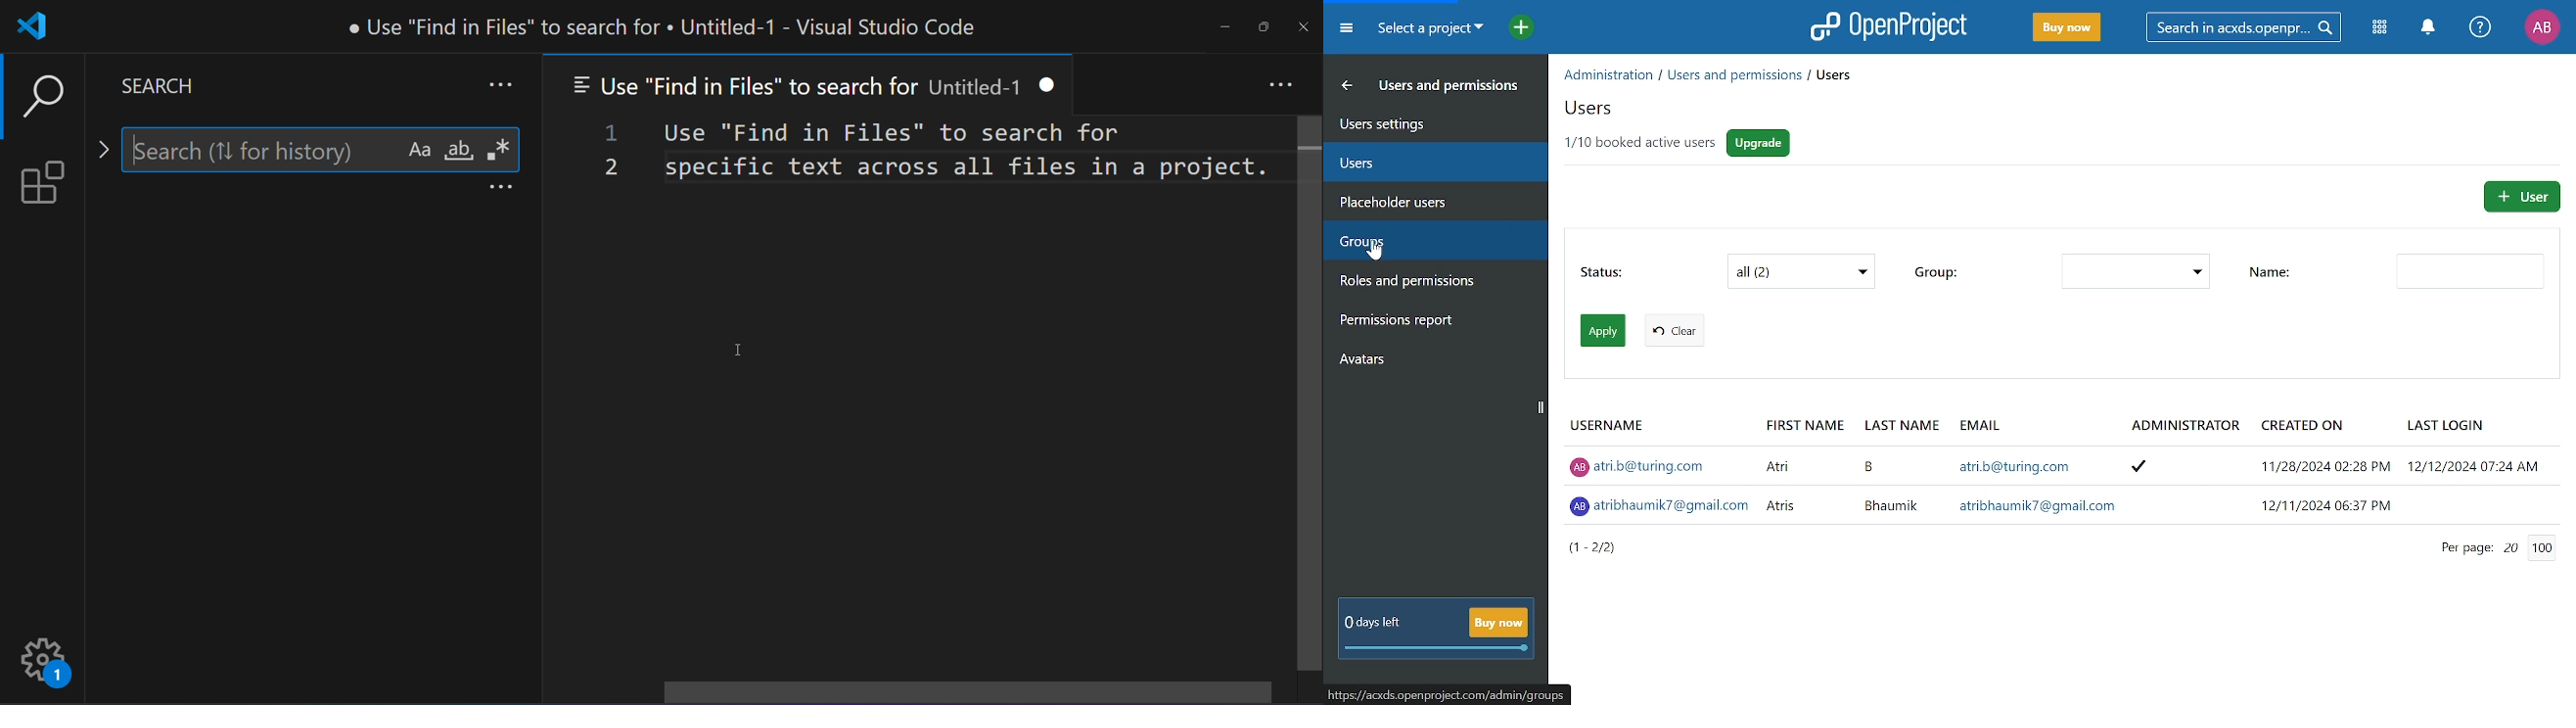 The height and width of the screenshot is (728, 2576). What do you see at coordinates (1708, 75) in the screenshot?
I see `Path to current location "Administration/Users and permissions/Users"` at bounding box center [1708, 75].